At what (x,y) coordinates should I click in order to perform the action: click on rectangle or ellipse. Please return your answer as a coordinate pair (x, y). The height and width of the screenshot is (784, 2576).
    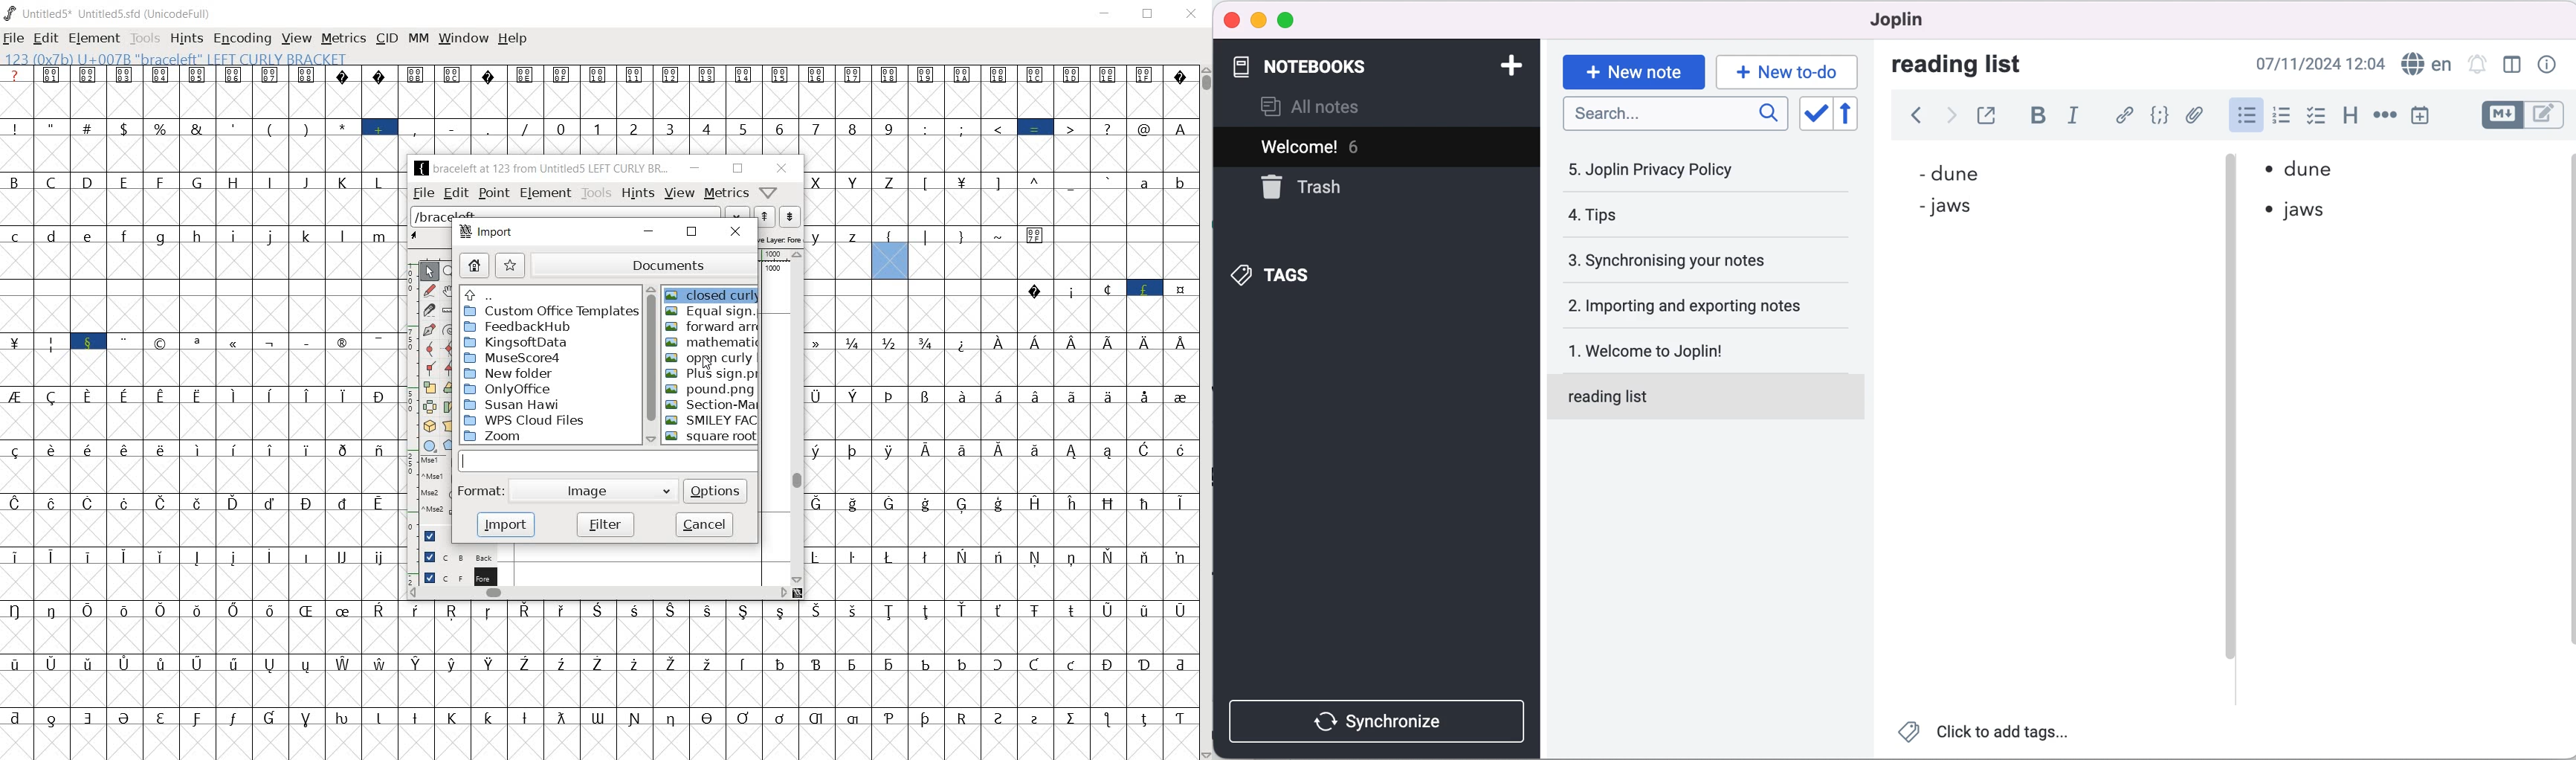
    Looking at the image, I should click on (428, 446).